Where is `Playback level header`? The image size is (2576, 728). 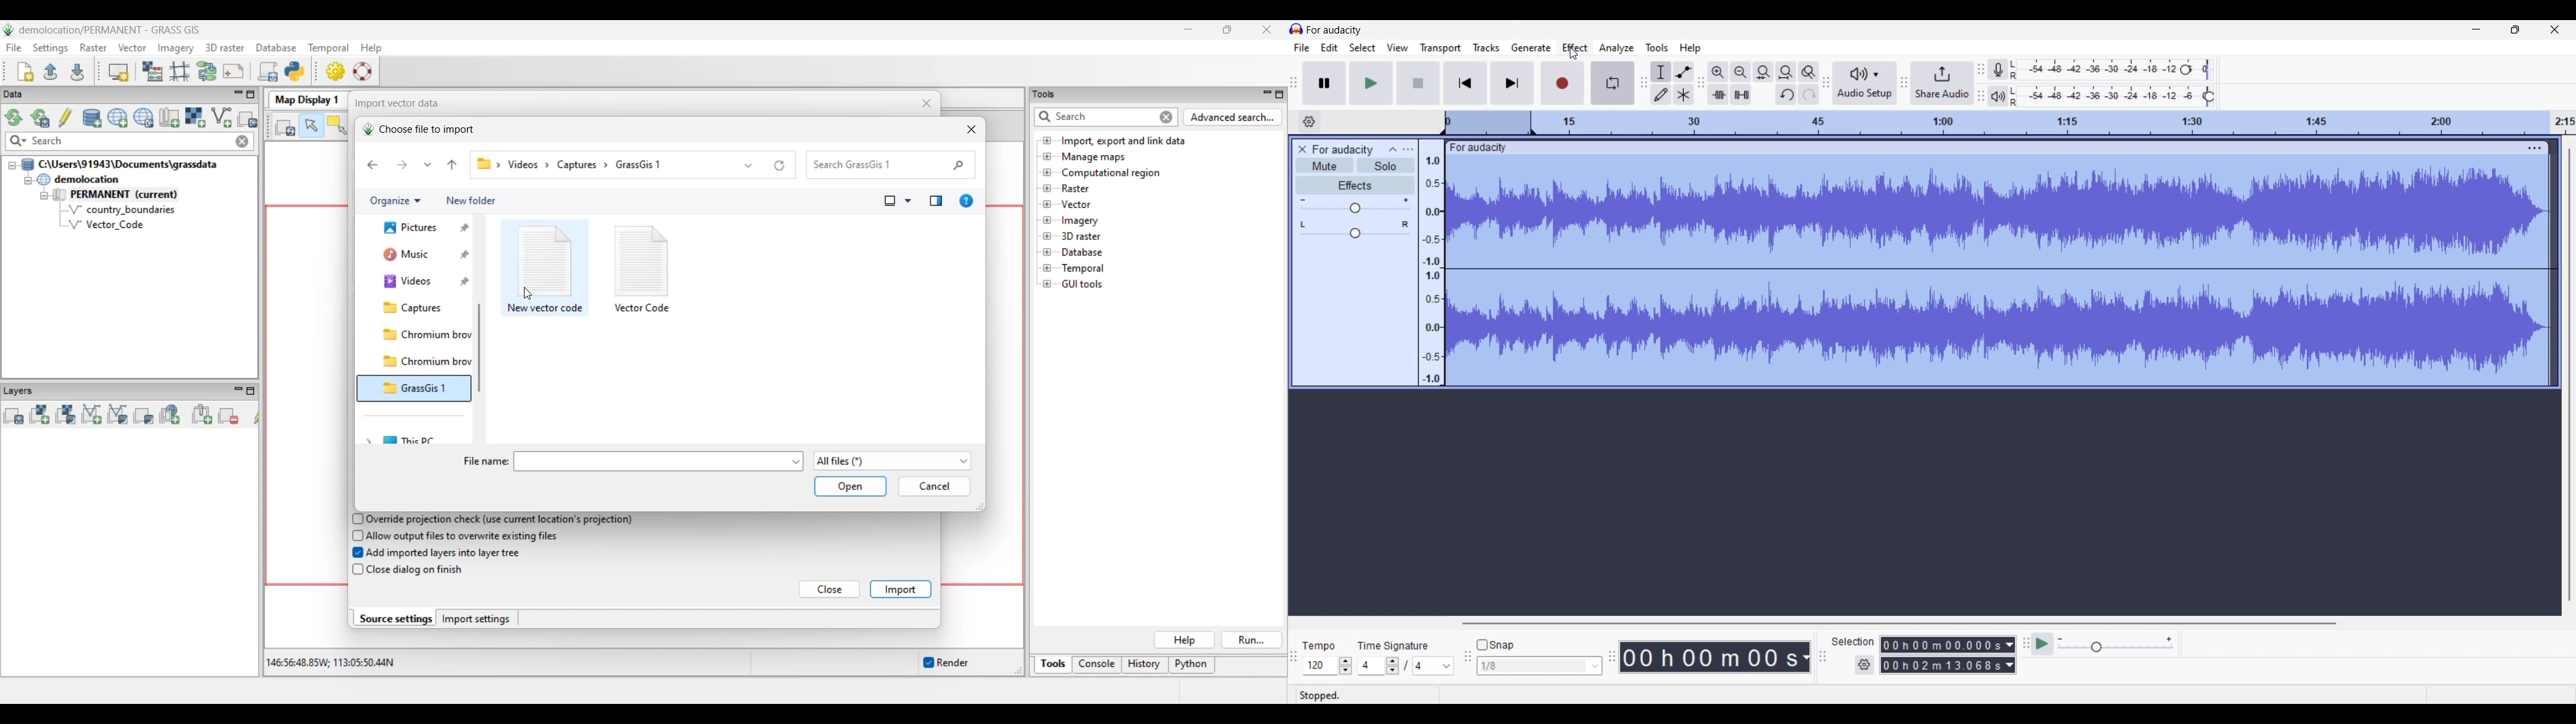
Playback level header is located at coordinates (2210, 97).